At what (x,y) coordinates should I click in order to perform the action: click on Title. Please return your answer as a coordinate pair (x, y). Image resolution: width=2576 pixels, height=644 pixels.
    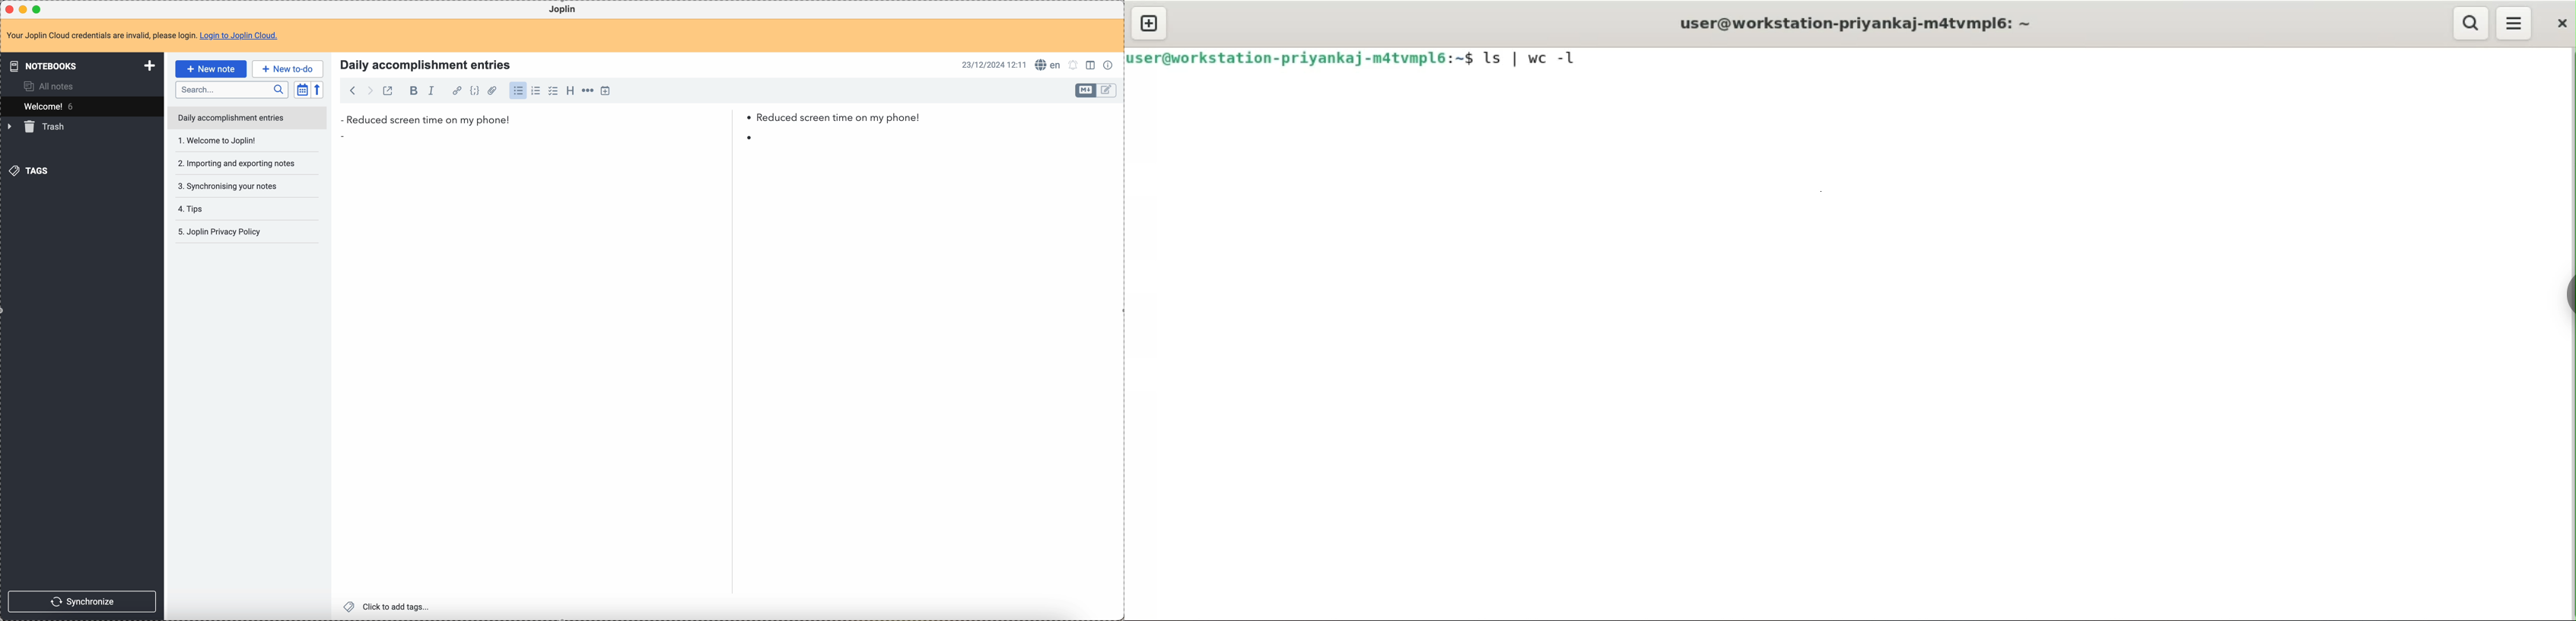
    Looking at the image, I should click on (424, 64).